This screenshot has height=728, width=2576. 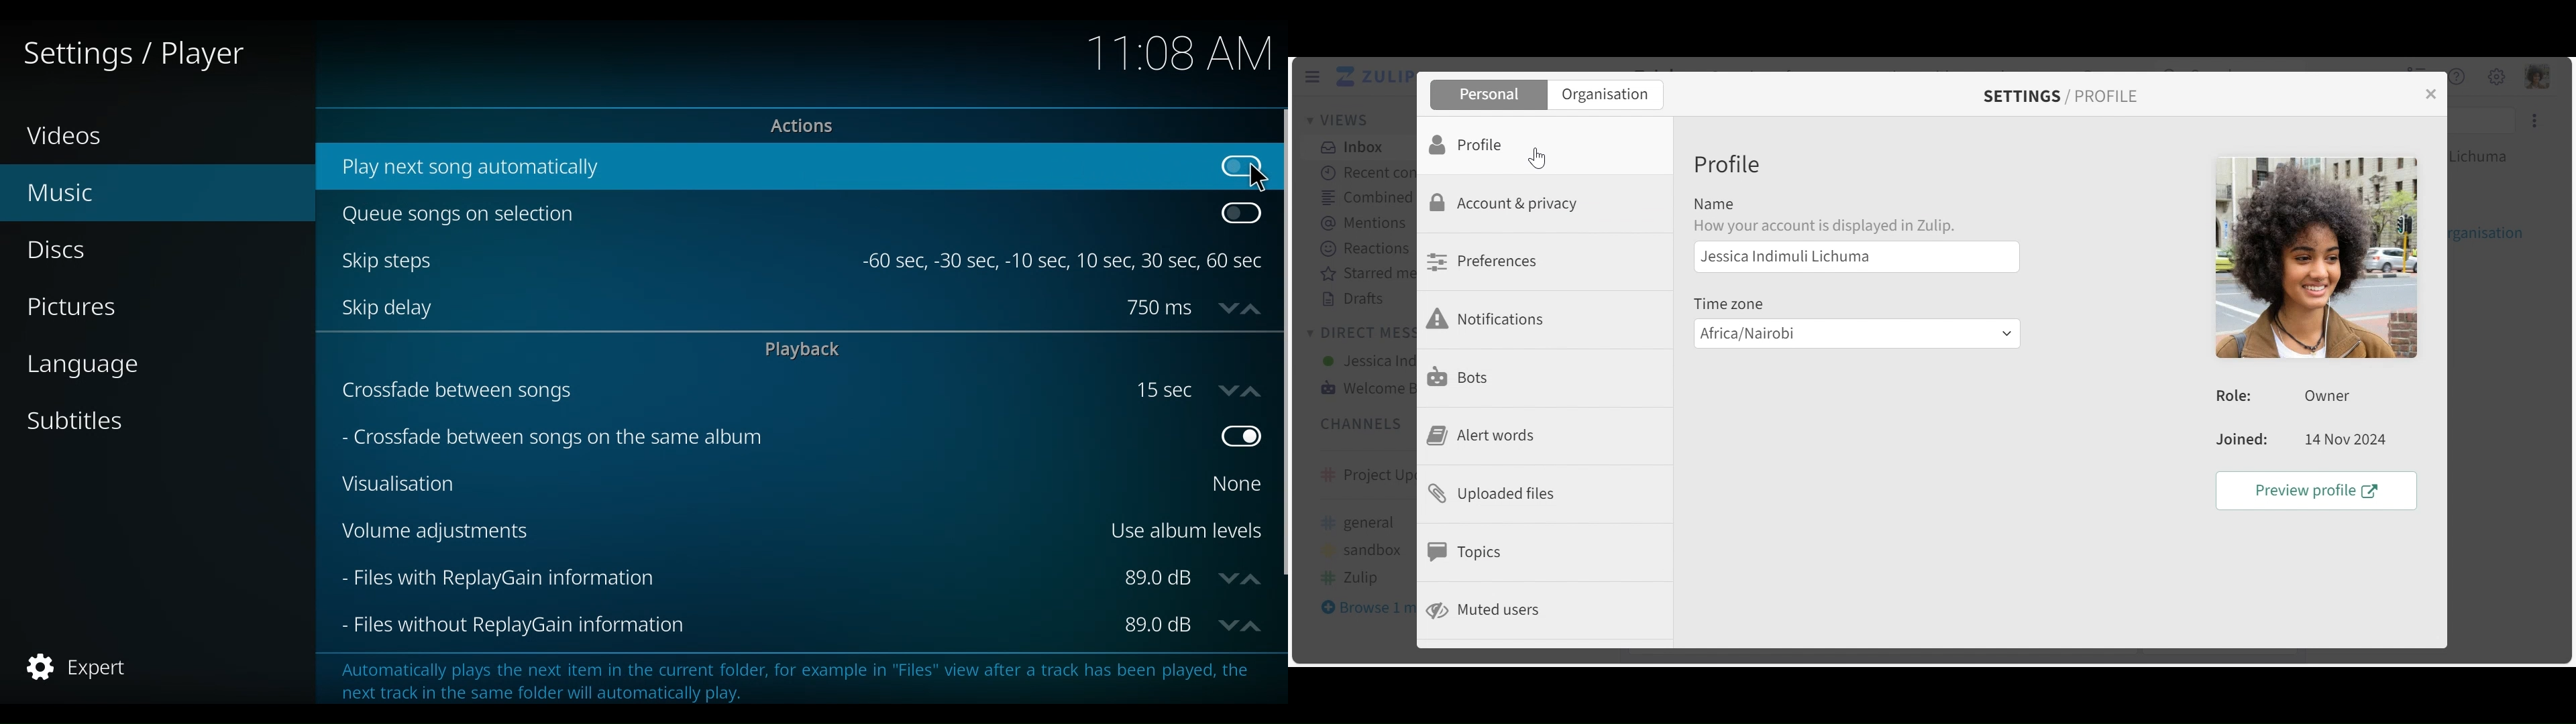 What do you see at coordinates (1227, 578) in the screenshot?
I see `down` at bounding box center [1227, 578].